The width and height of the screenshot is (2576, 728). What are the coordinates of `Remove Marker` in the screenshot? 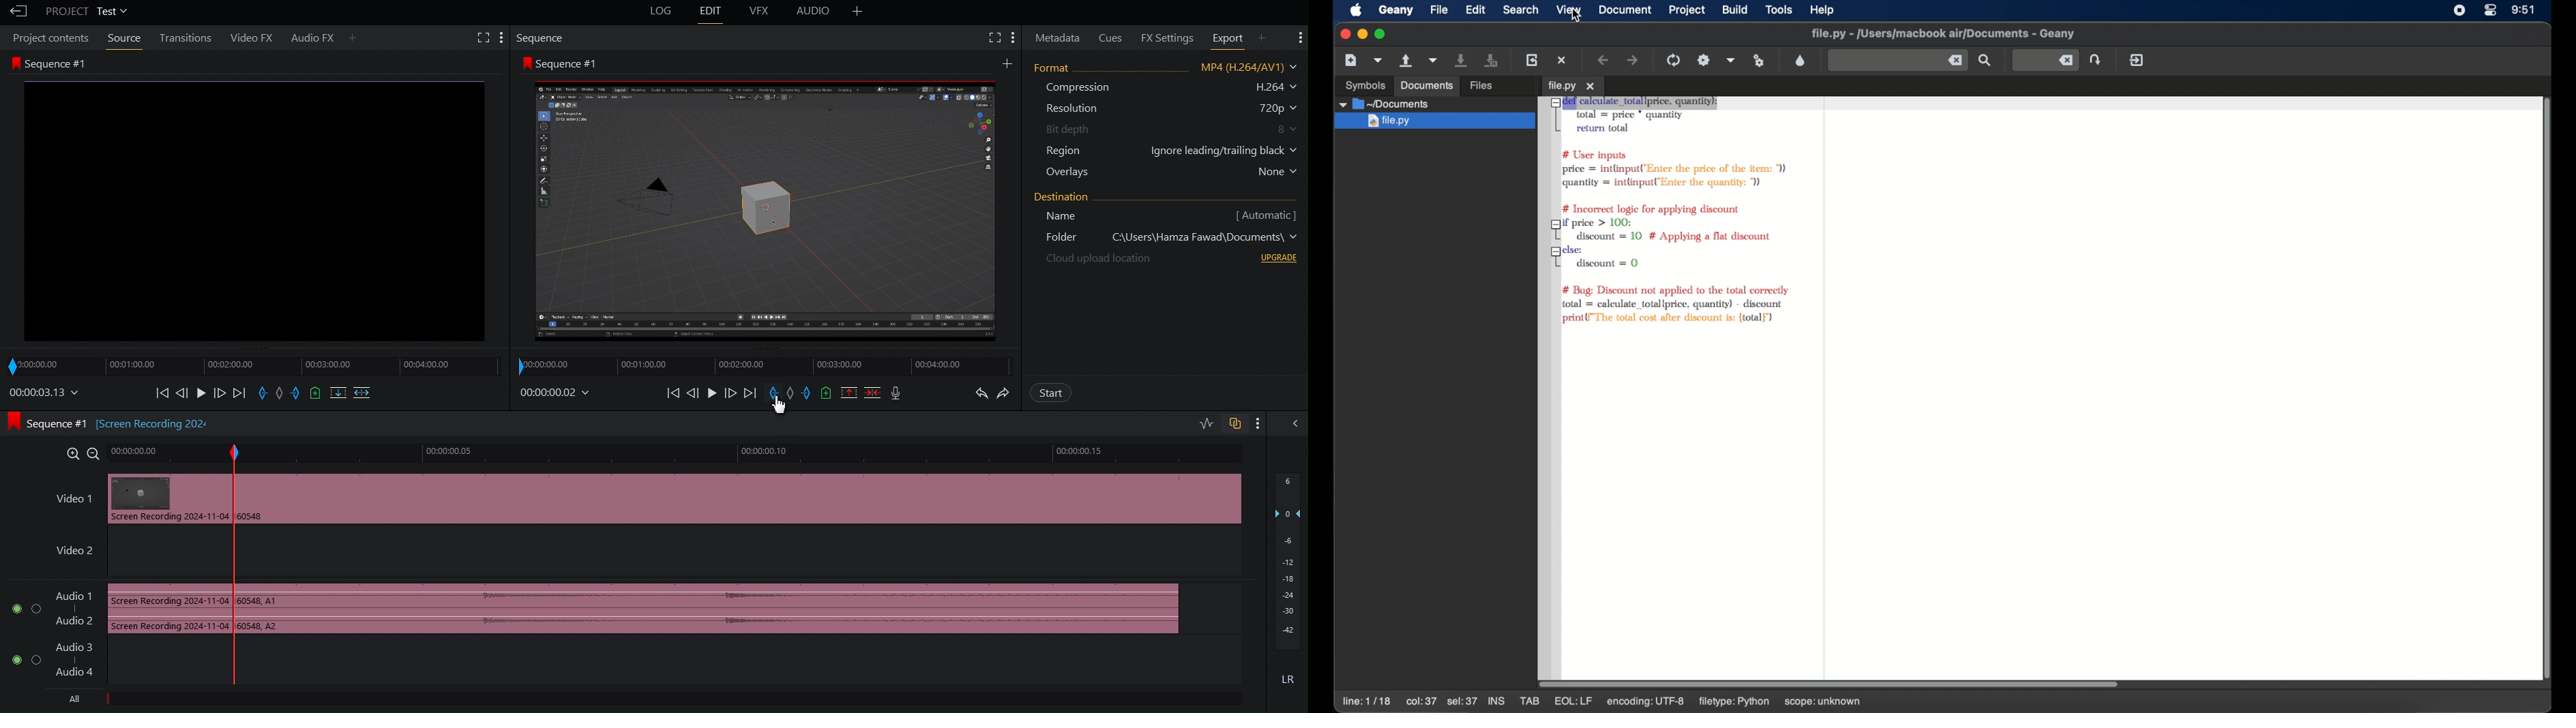 It's located at (793, 393).